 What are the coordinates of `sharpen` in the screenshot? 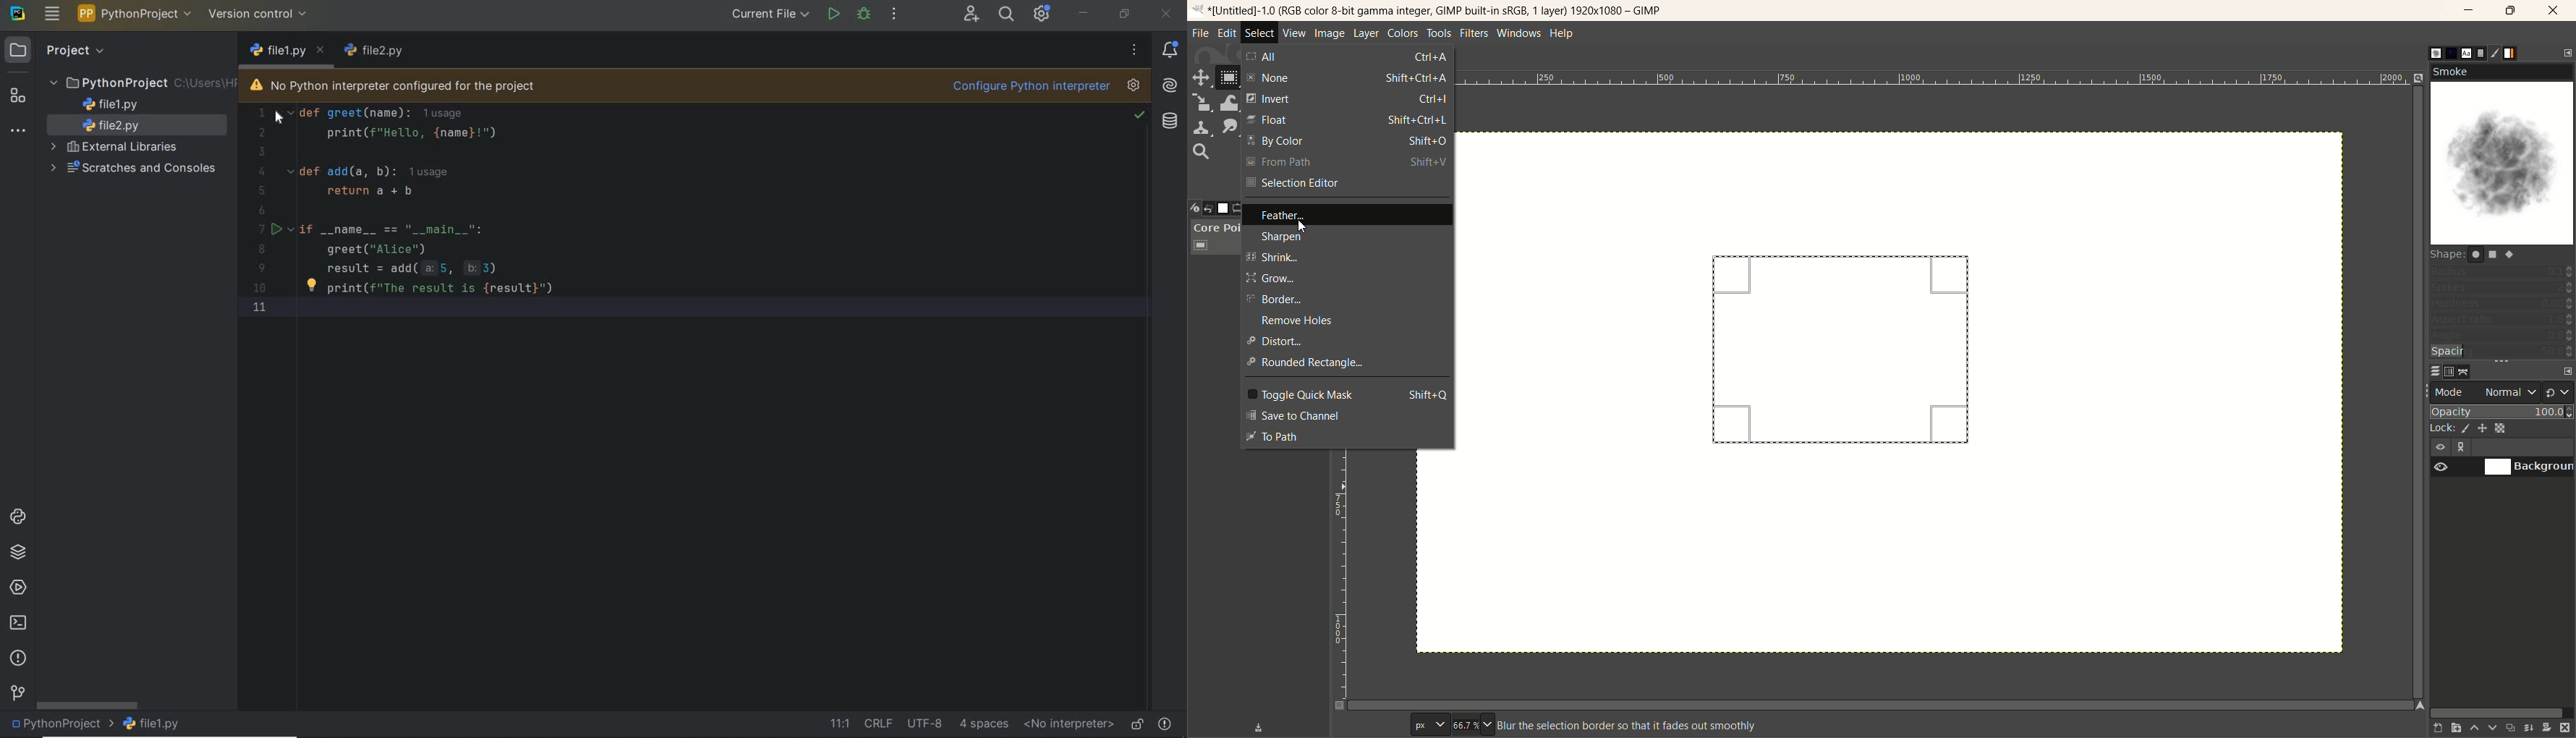 It's located at (1347, 237).